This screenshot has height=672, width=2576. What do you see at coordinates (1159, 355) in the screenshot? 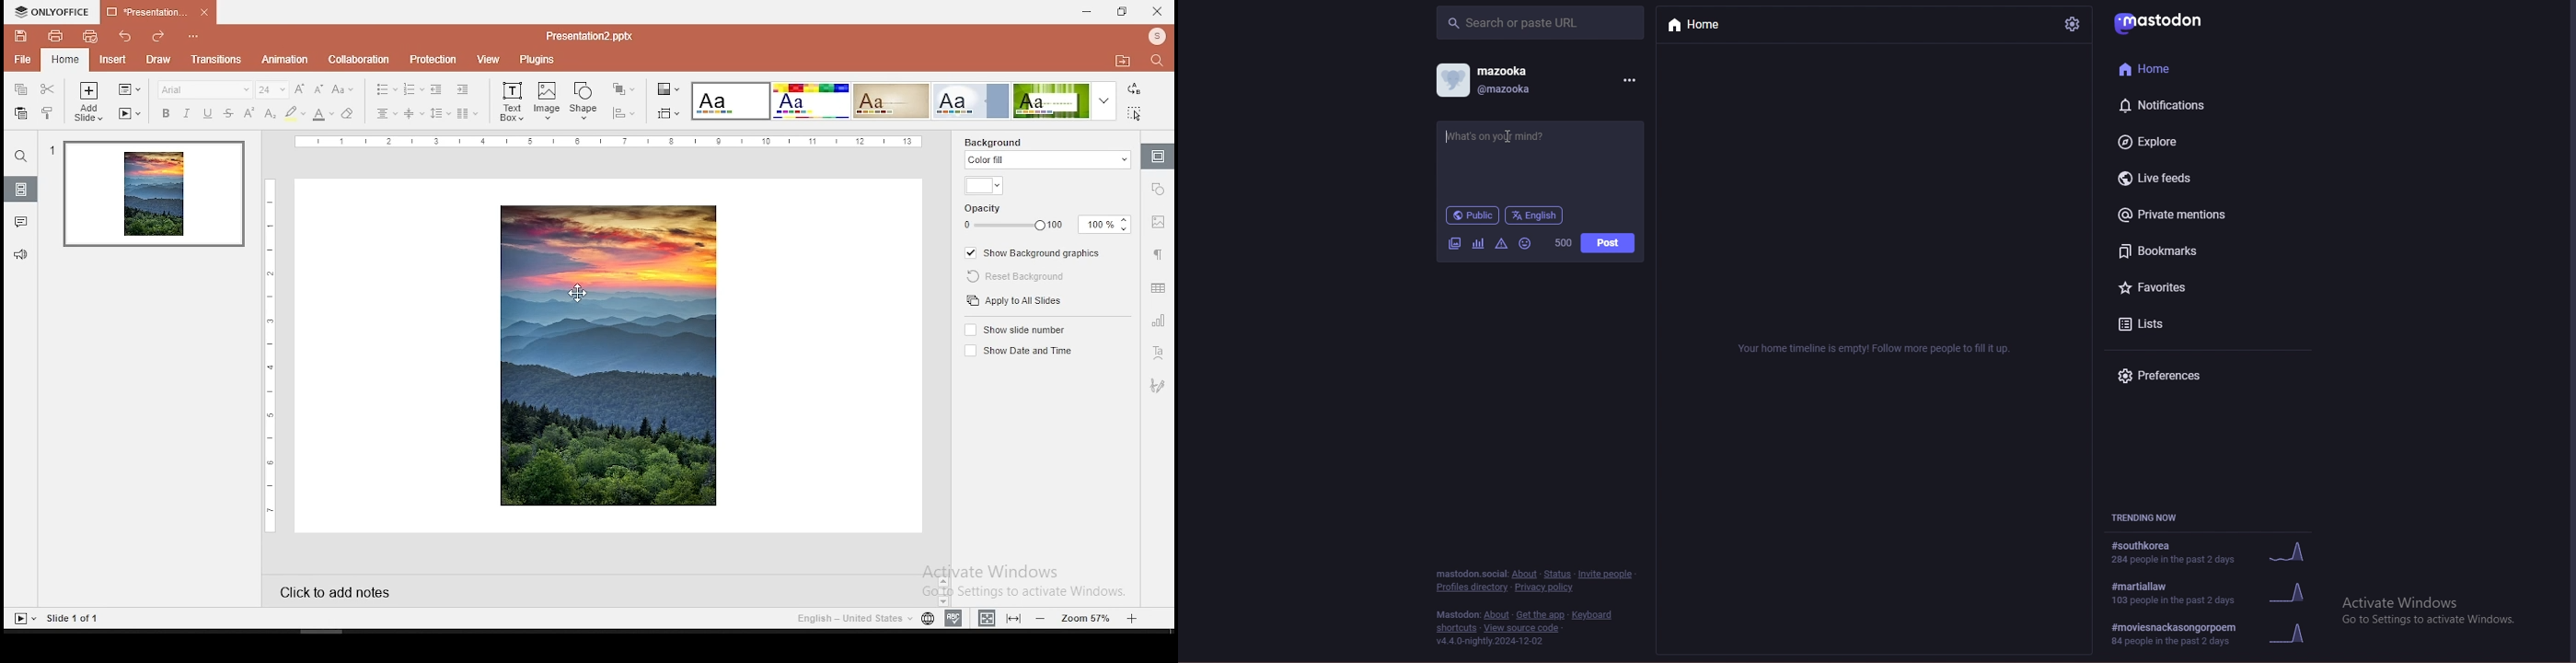
I see `text art tool` at bounding box center [1159, 355].